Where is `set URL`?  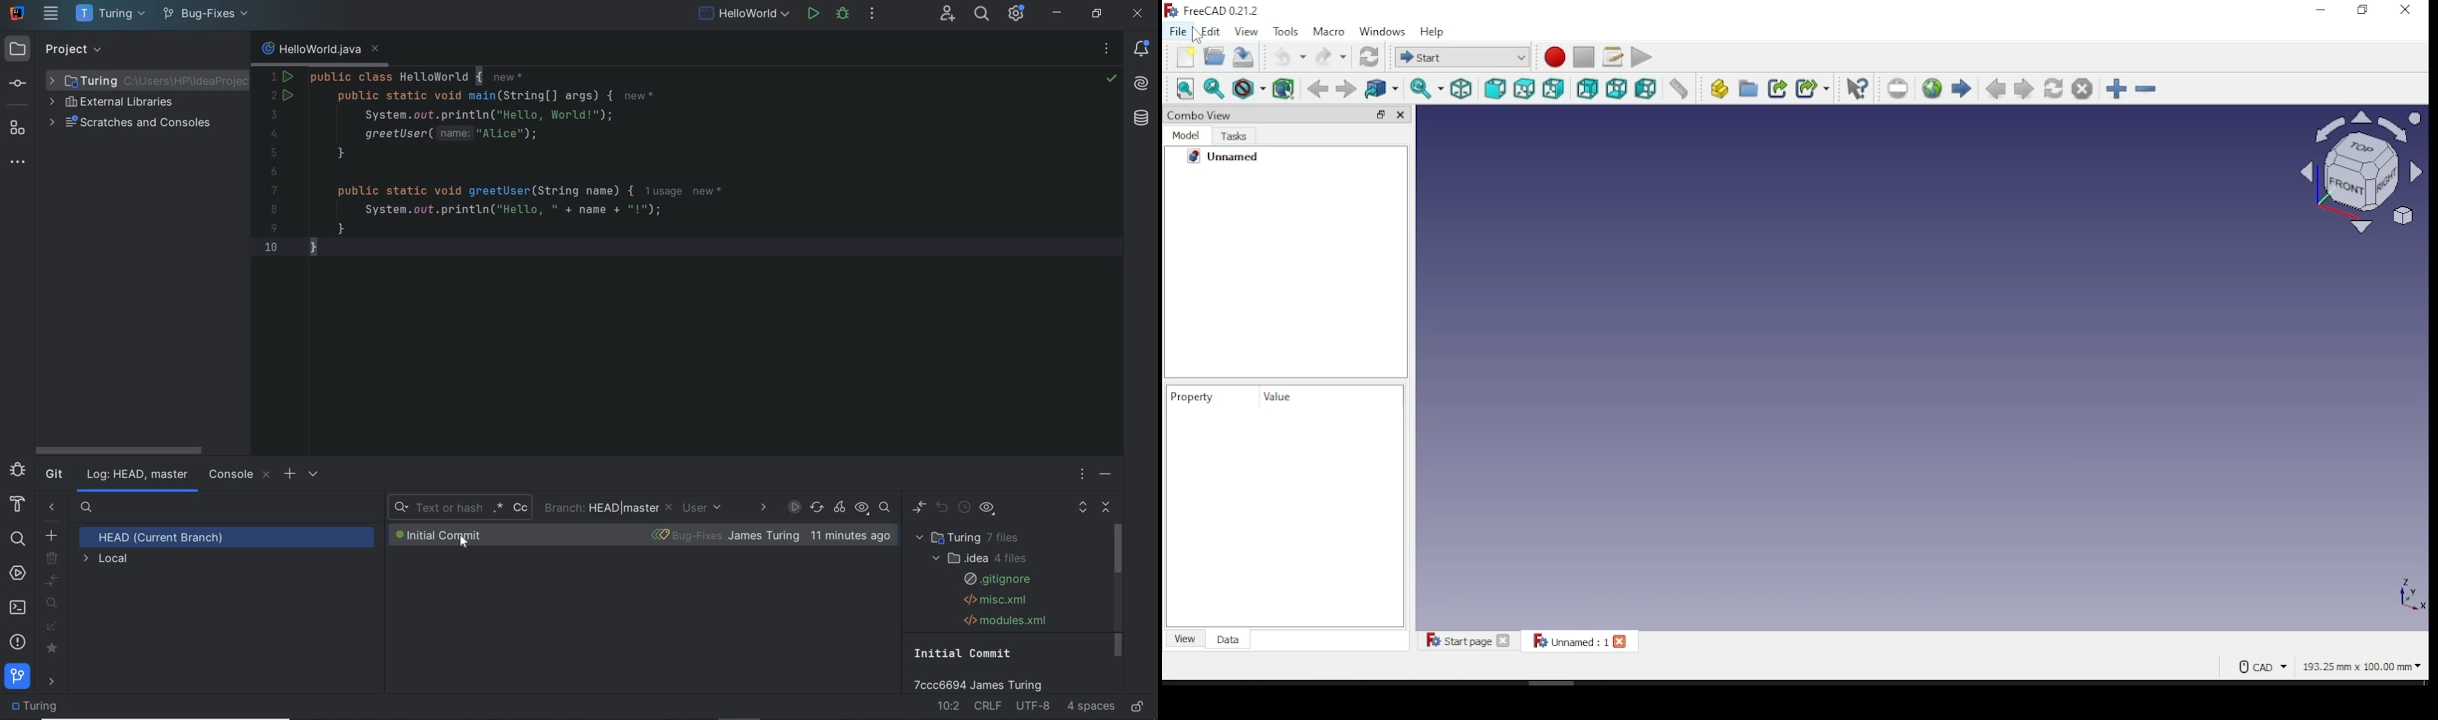
set URL is located at coordinates (1897, 88).